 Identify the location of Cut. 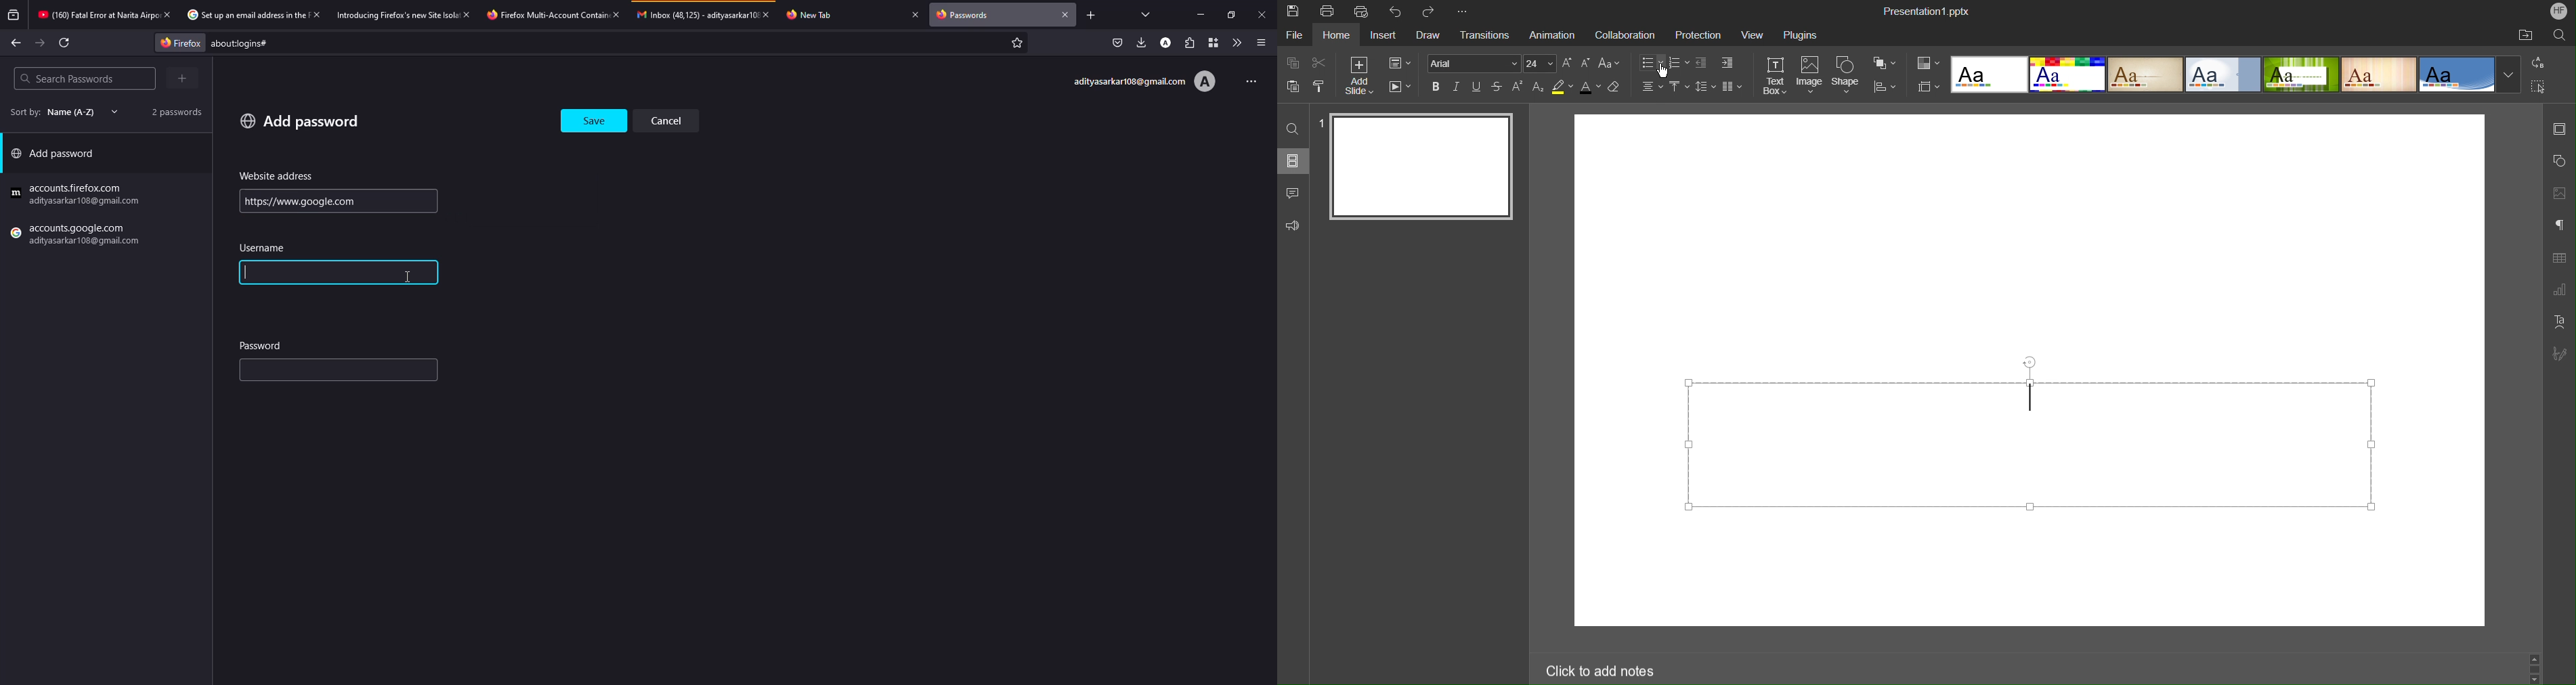
(1319, 63).